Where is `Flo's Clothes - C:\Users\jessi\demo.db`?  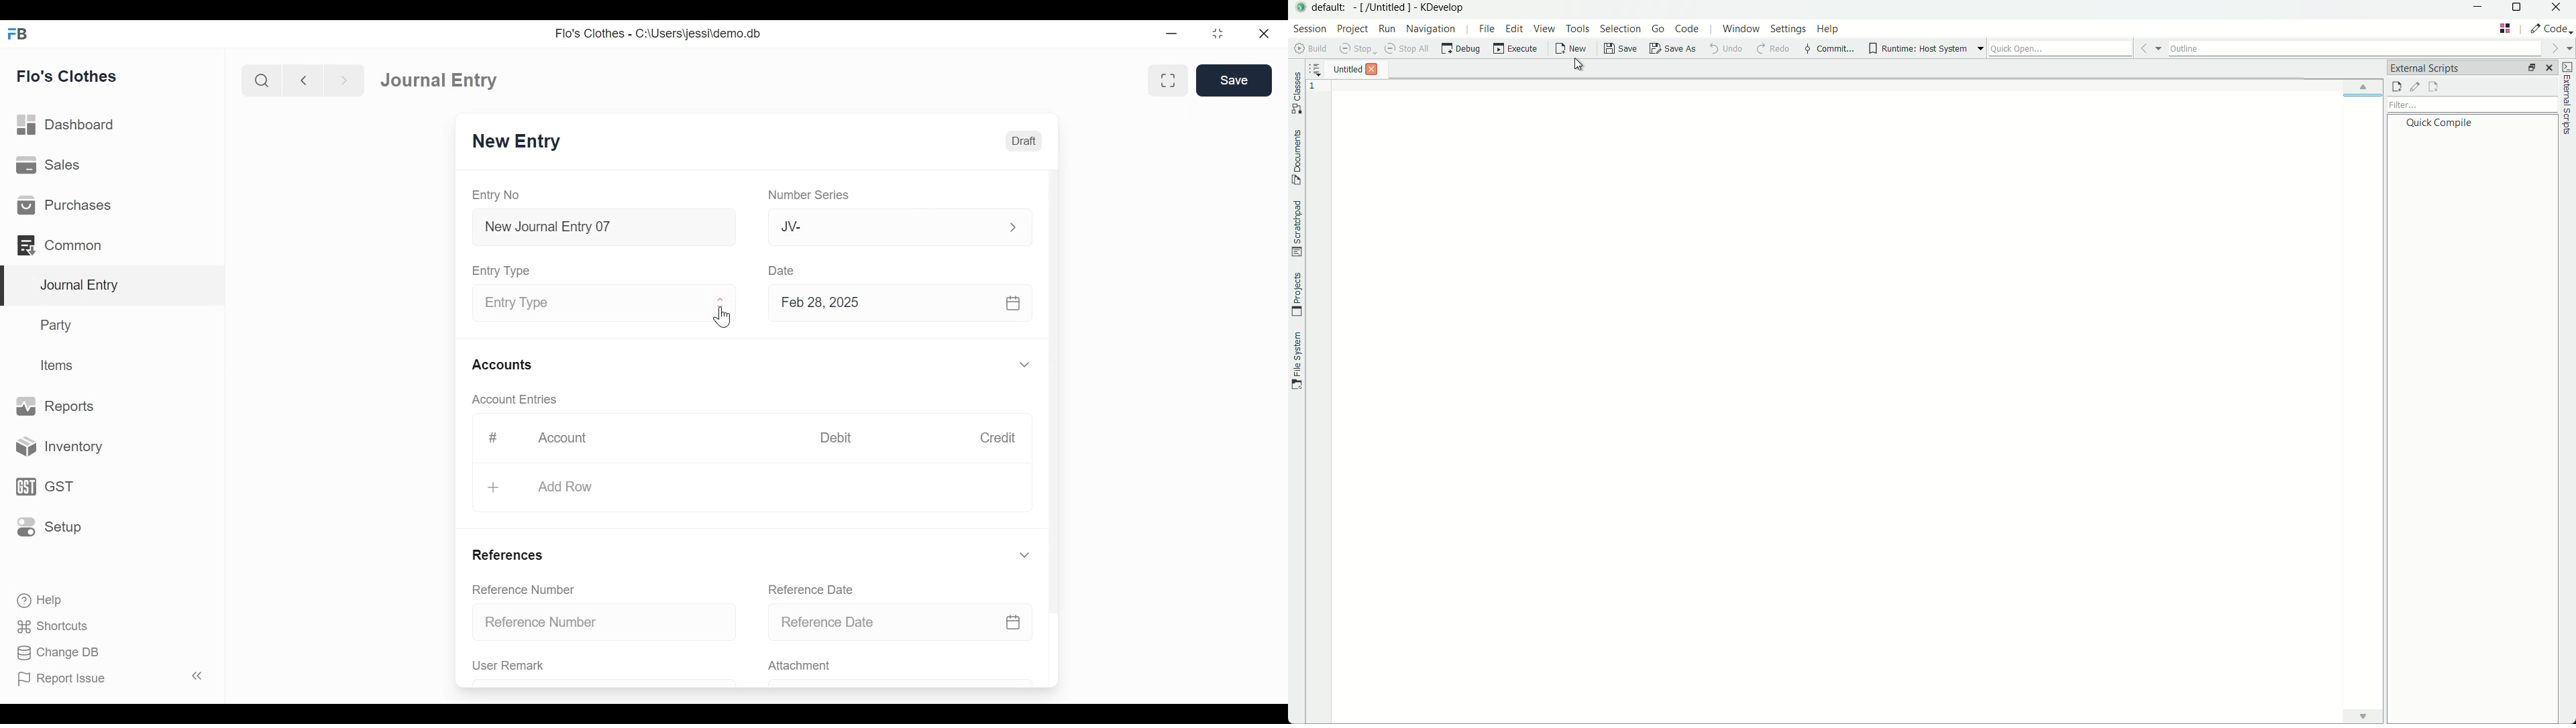 Flo's Clothes - C:\Users\jessi\demo.db is located at coordinates (660, 34).